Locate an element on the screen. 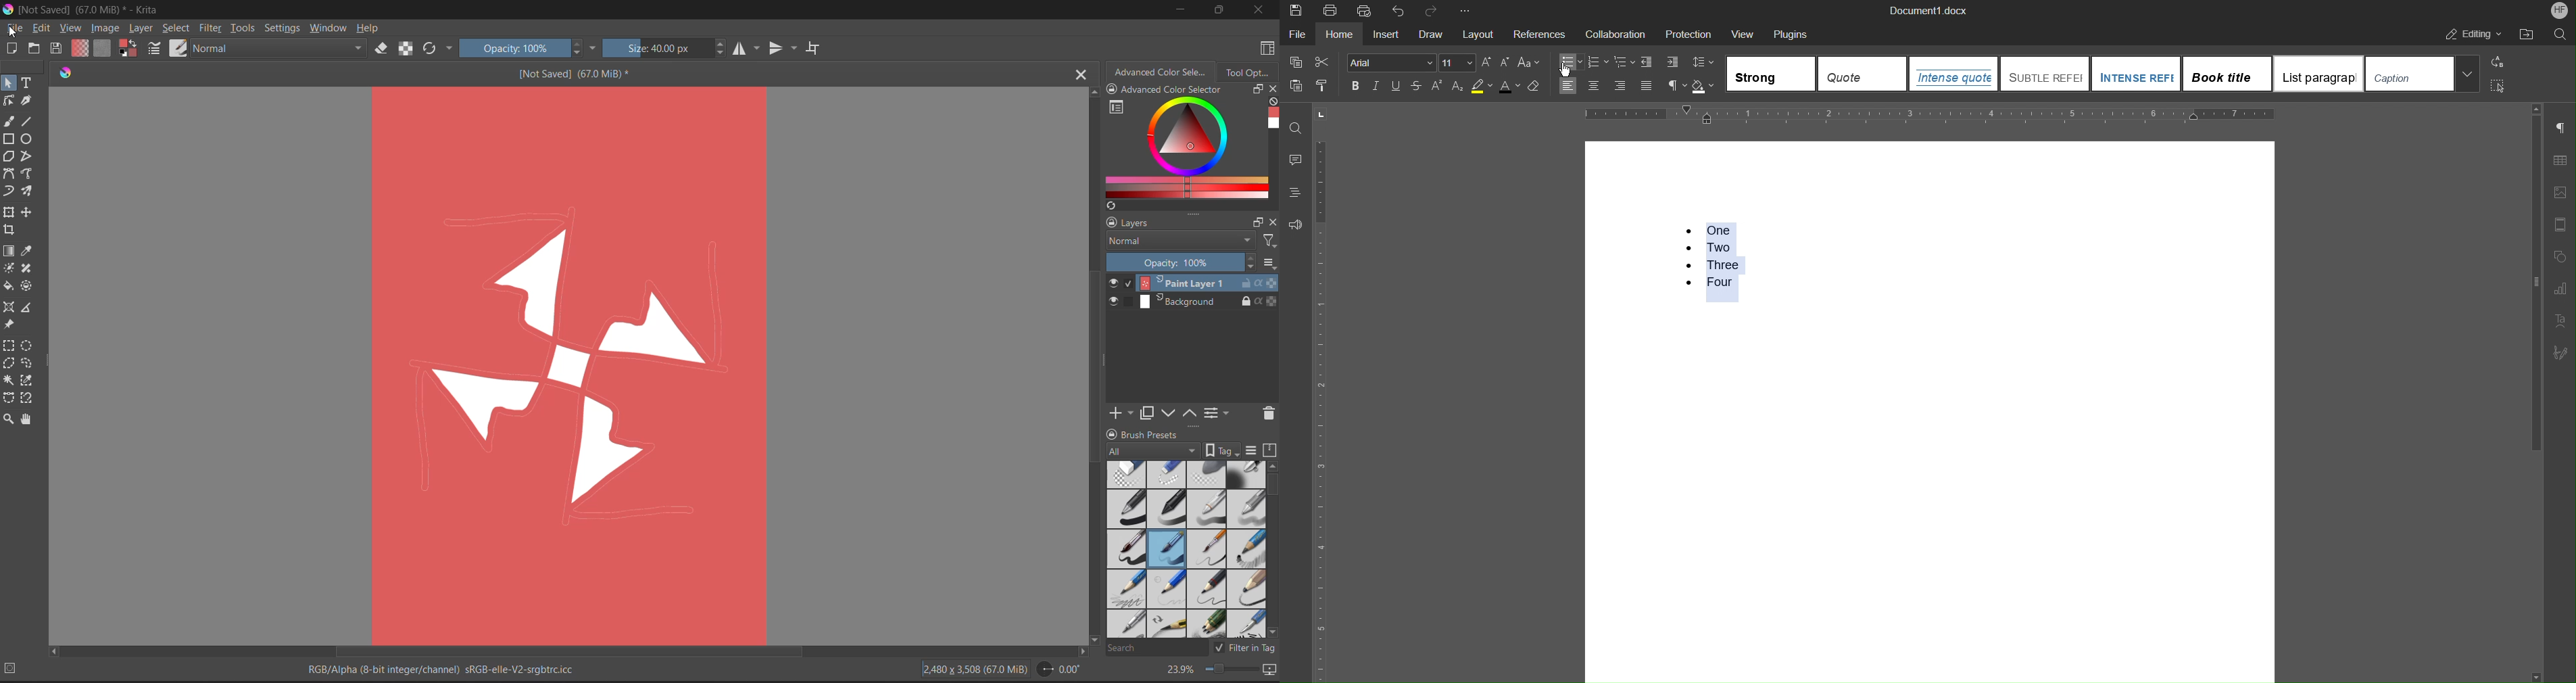 This screenshot has height=700, width=2576. app name and file name is located at coordinates (92, 9).